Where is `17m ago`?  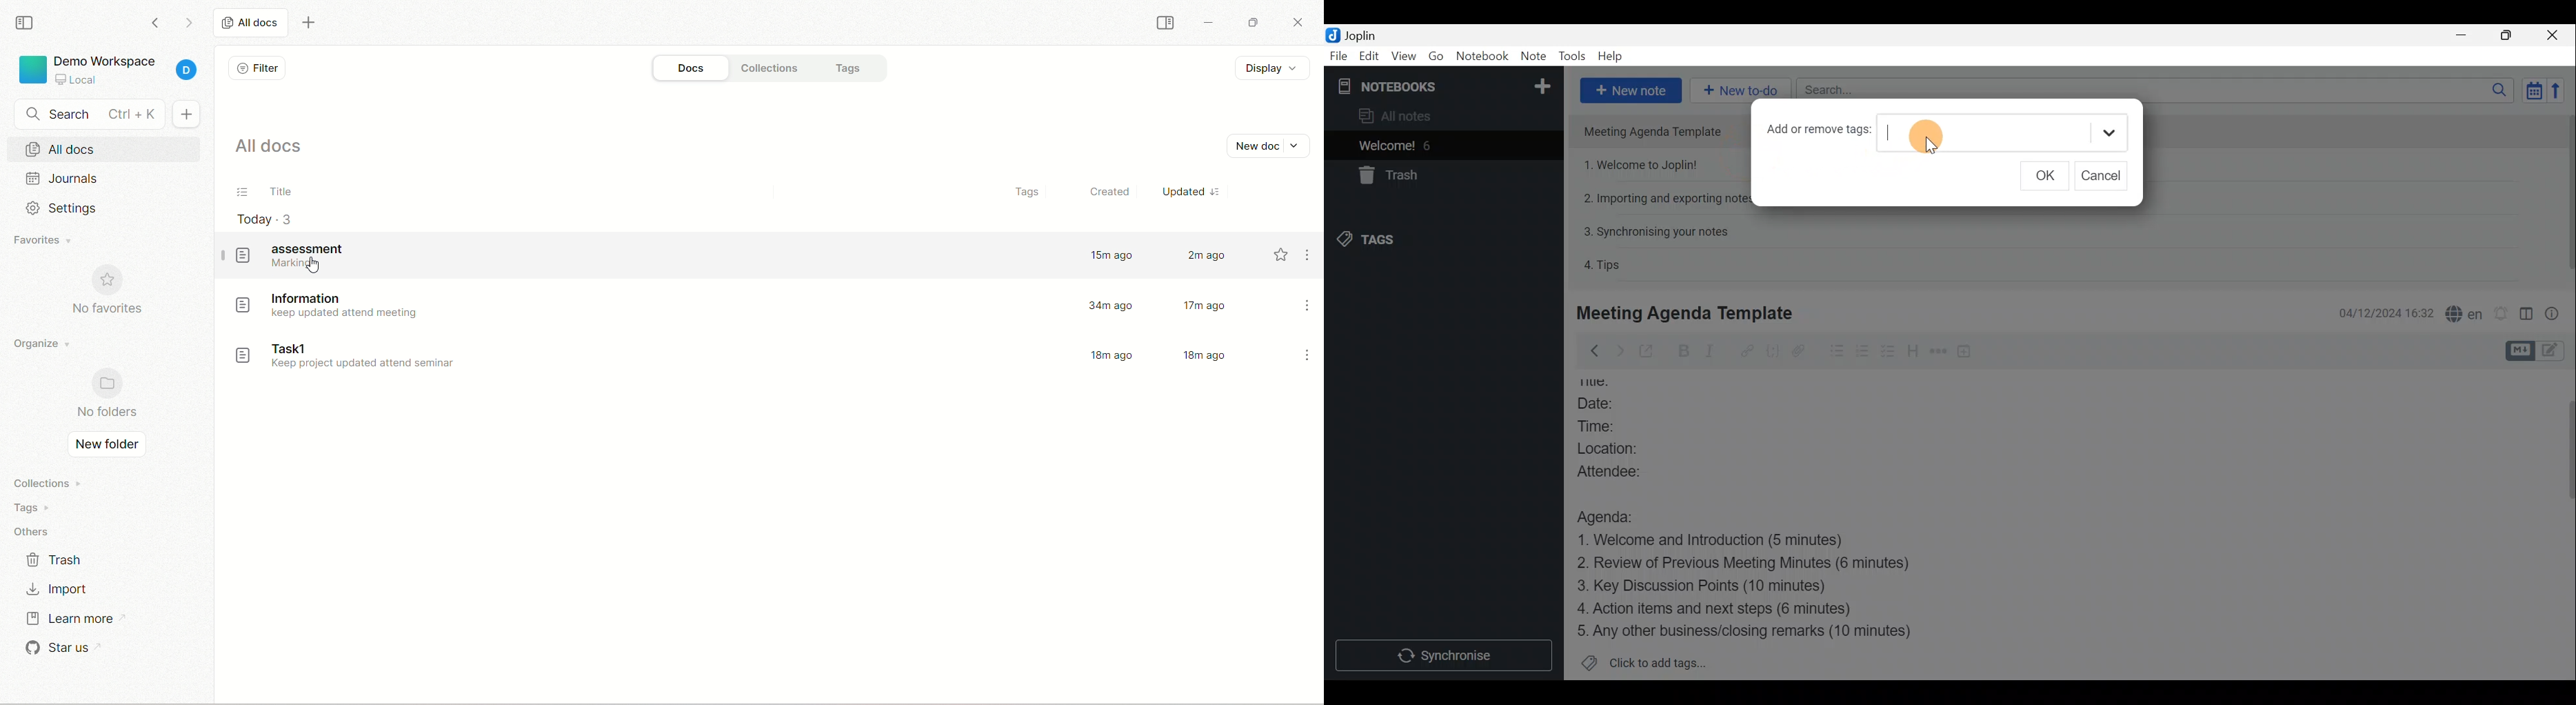 17m ago is located at coordinates (1205, 305).